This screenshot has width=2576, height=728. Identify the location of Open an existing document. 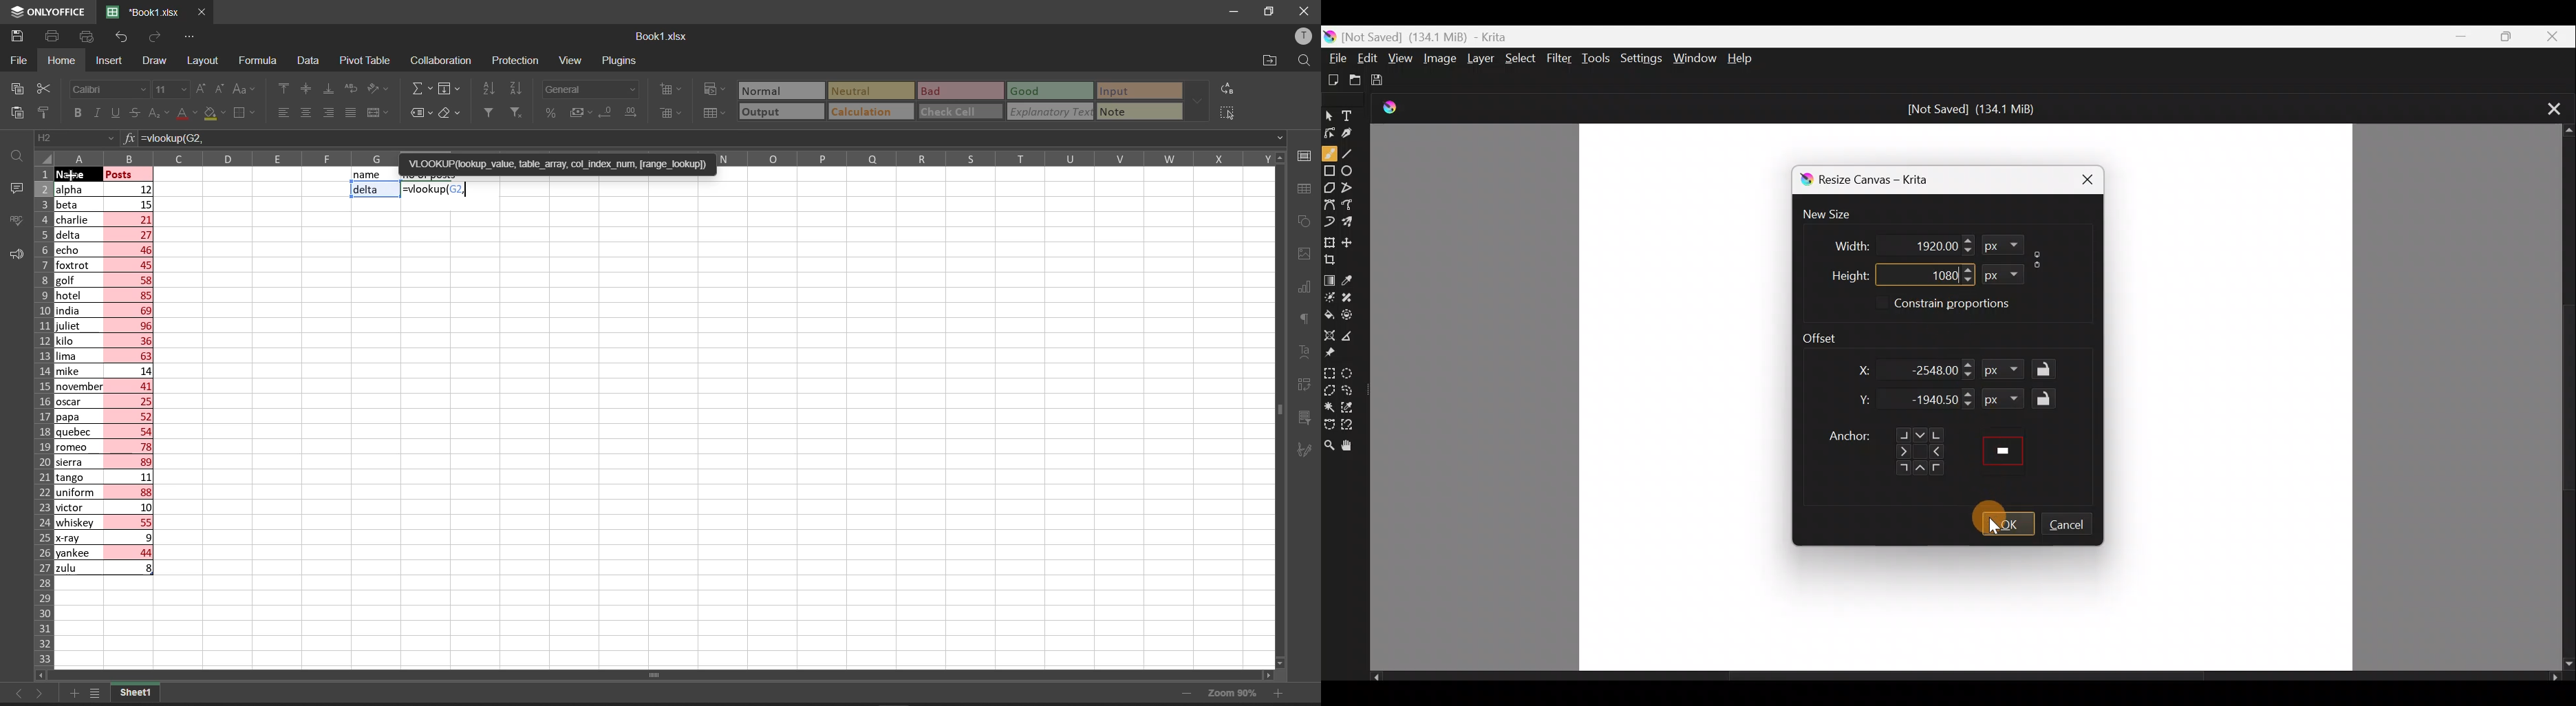
(1361, 80).